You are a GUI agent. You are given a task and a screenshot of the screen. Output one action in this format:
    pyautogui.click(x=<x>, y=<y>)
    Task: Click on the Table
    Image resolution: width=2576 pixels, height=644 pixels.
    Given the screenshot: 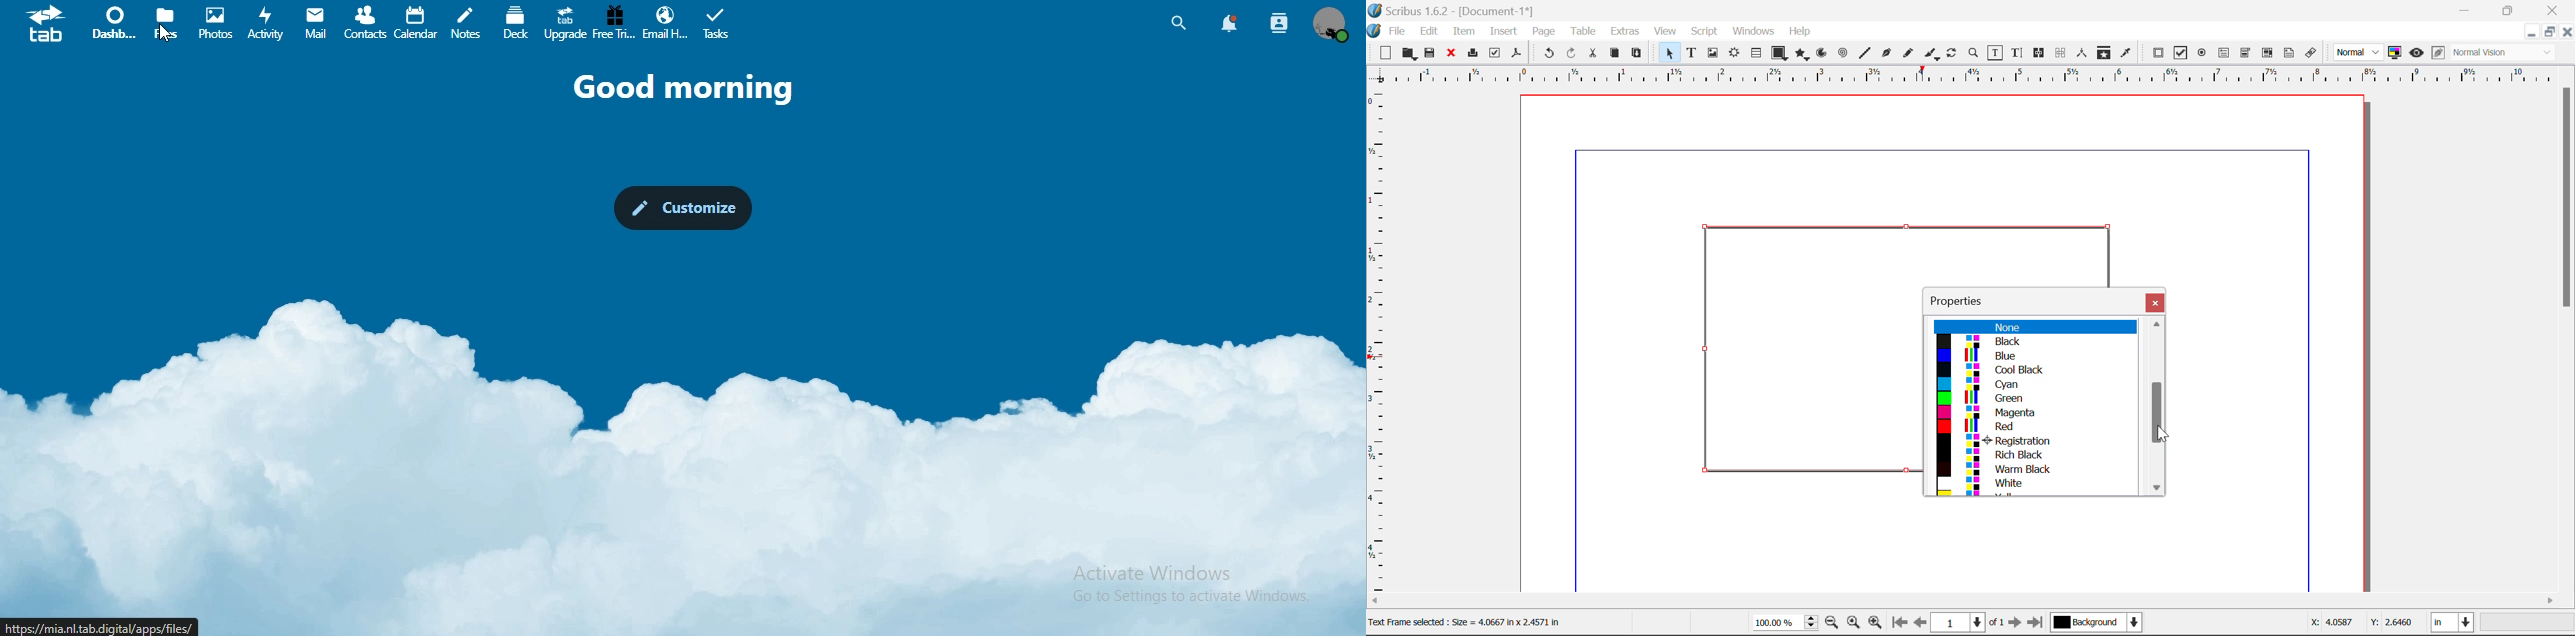 What is the action you would take?
    pyautogui.click(x=1583, y=30)
    